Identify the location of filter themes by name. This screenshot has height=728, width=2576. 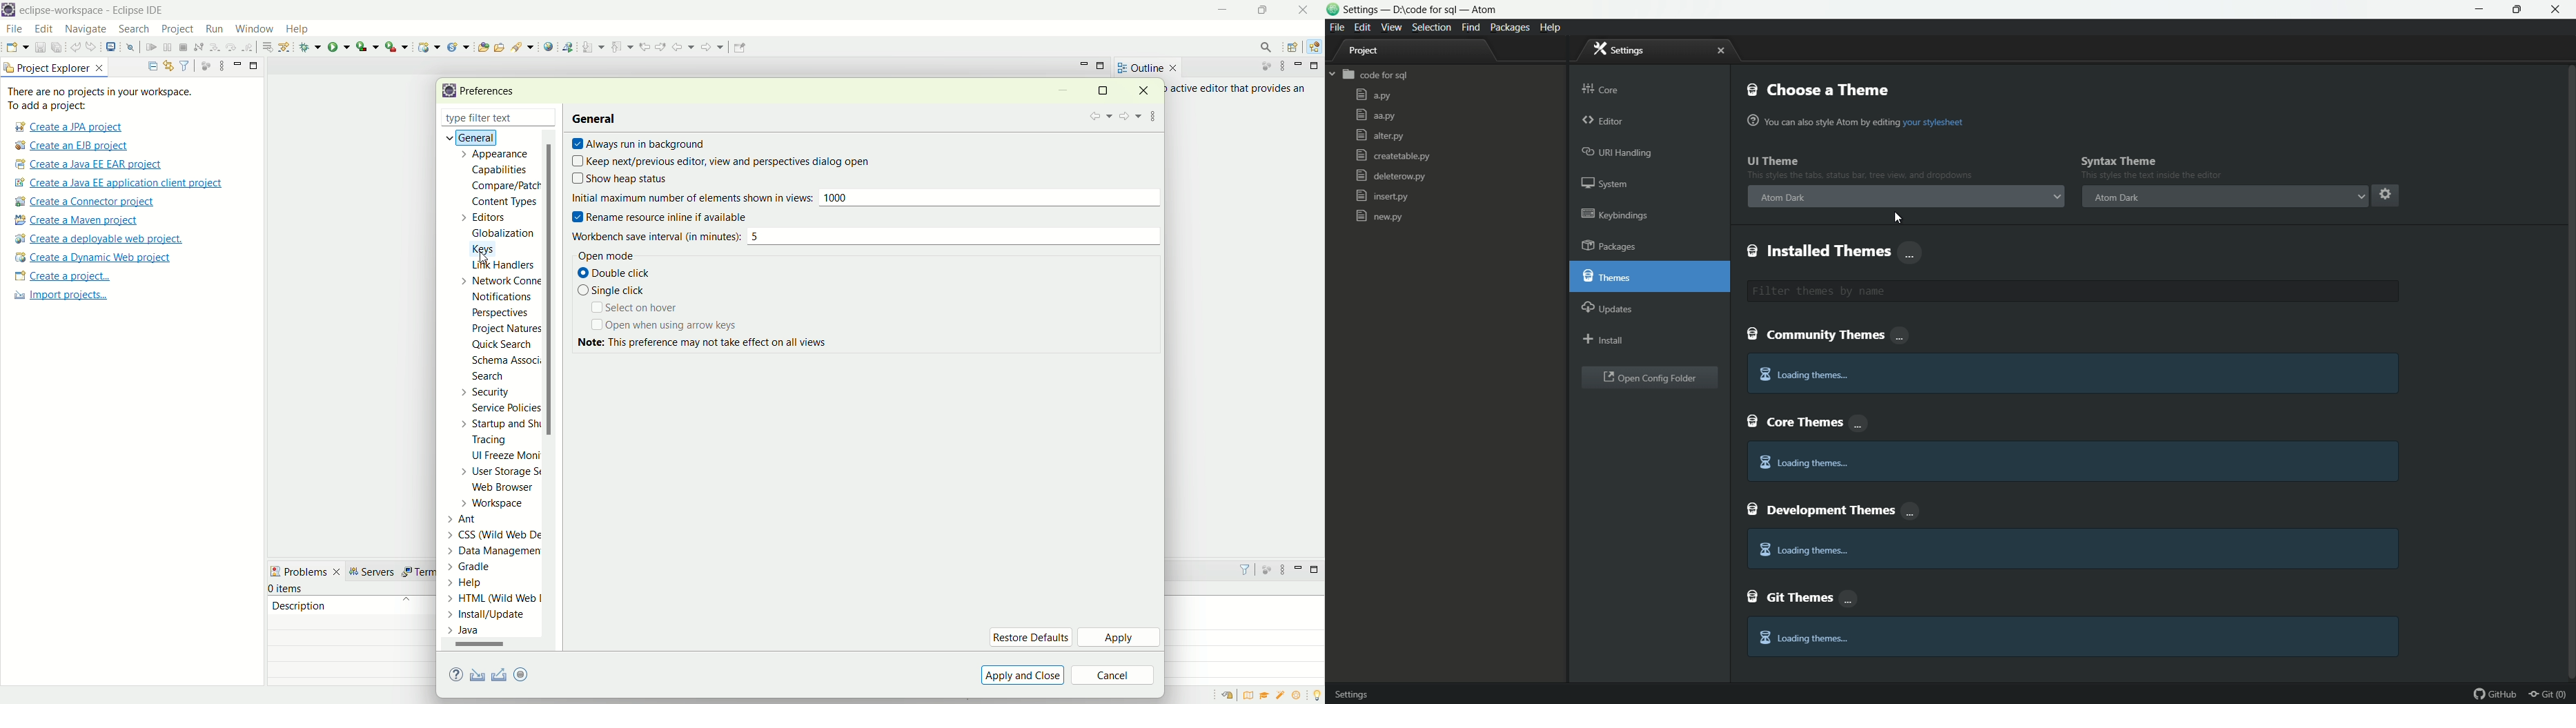
(2073, 291).